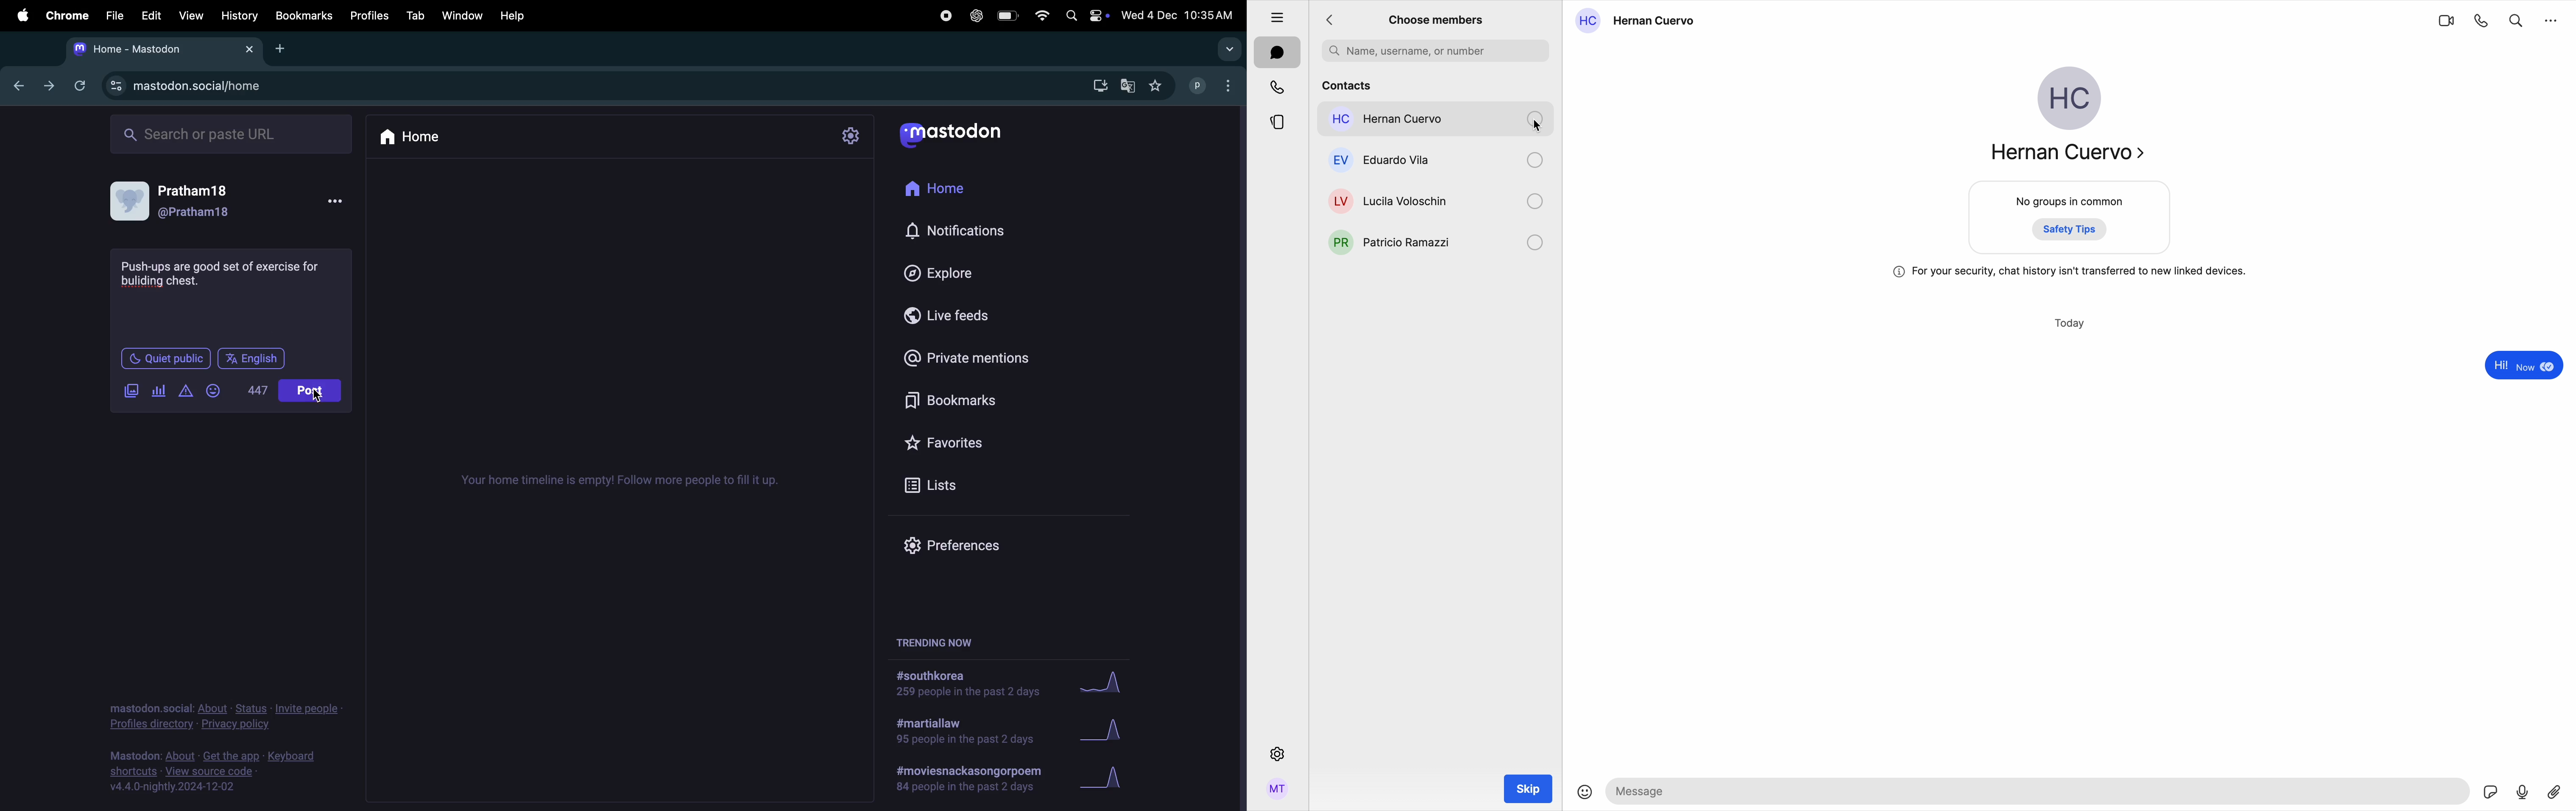 Image resolution: width=2576 pixels, height=812 pixels. Describe the element at coordinates (239, 16) in the screenshot. I see `History` at that location.